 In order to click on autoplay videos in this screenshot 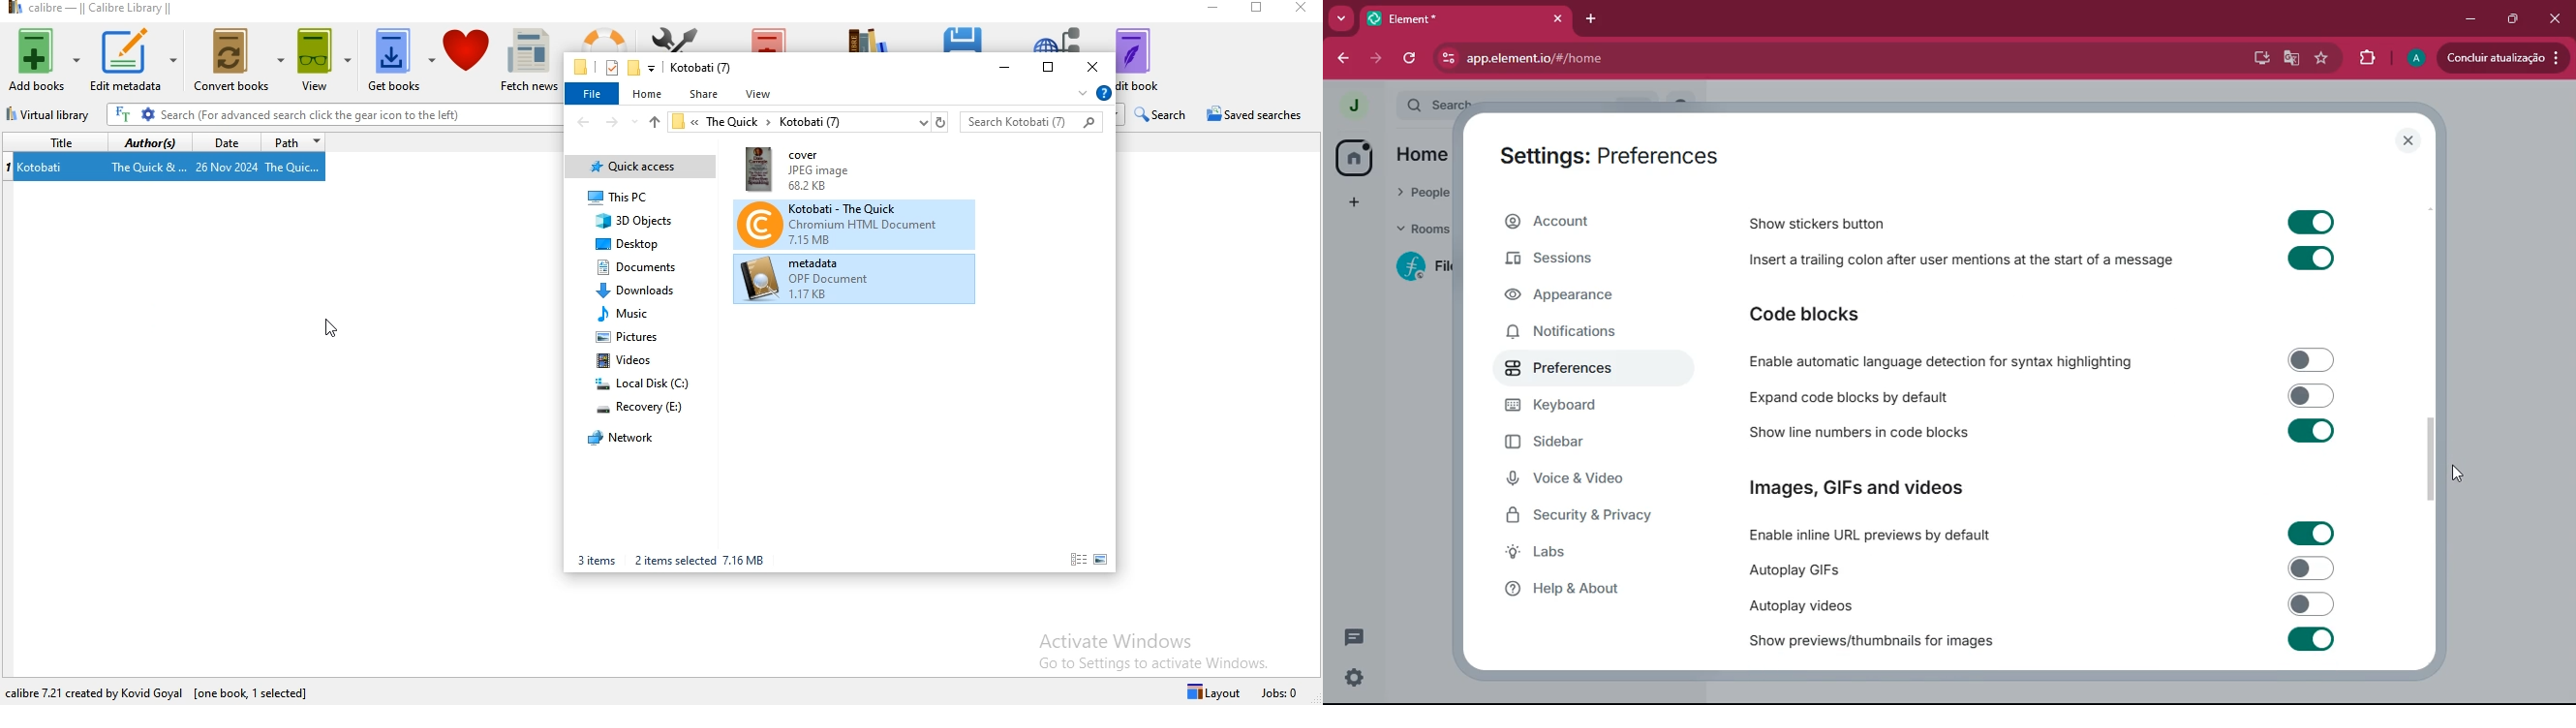, I will do `click(1798, 605)`.